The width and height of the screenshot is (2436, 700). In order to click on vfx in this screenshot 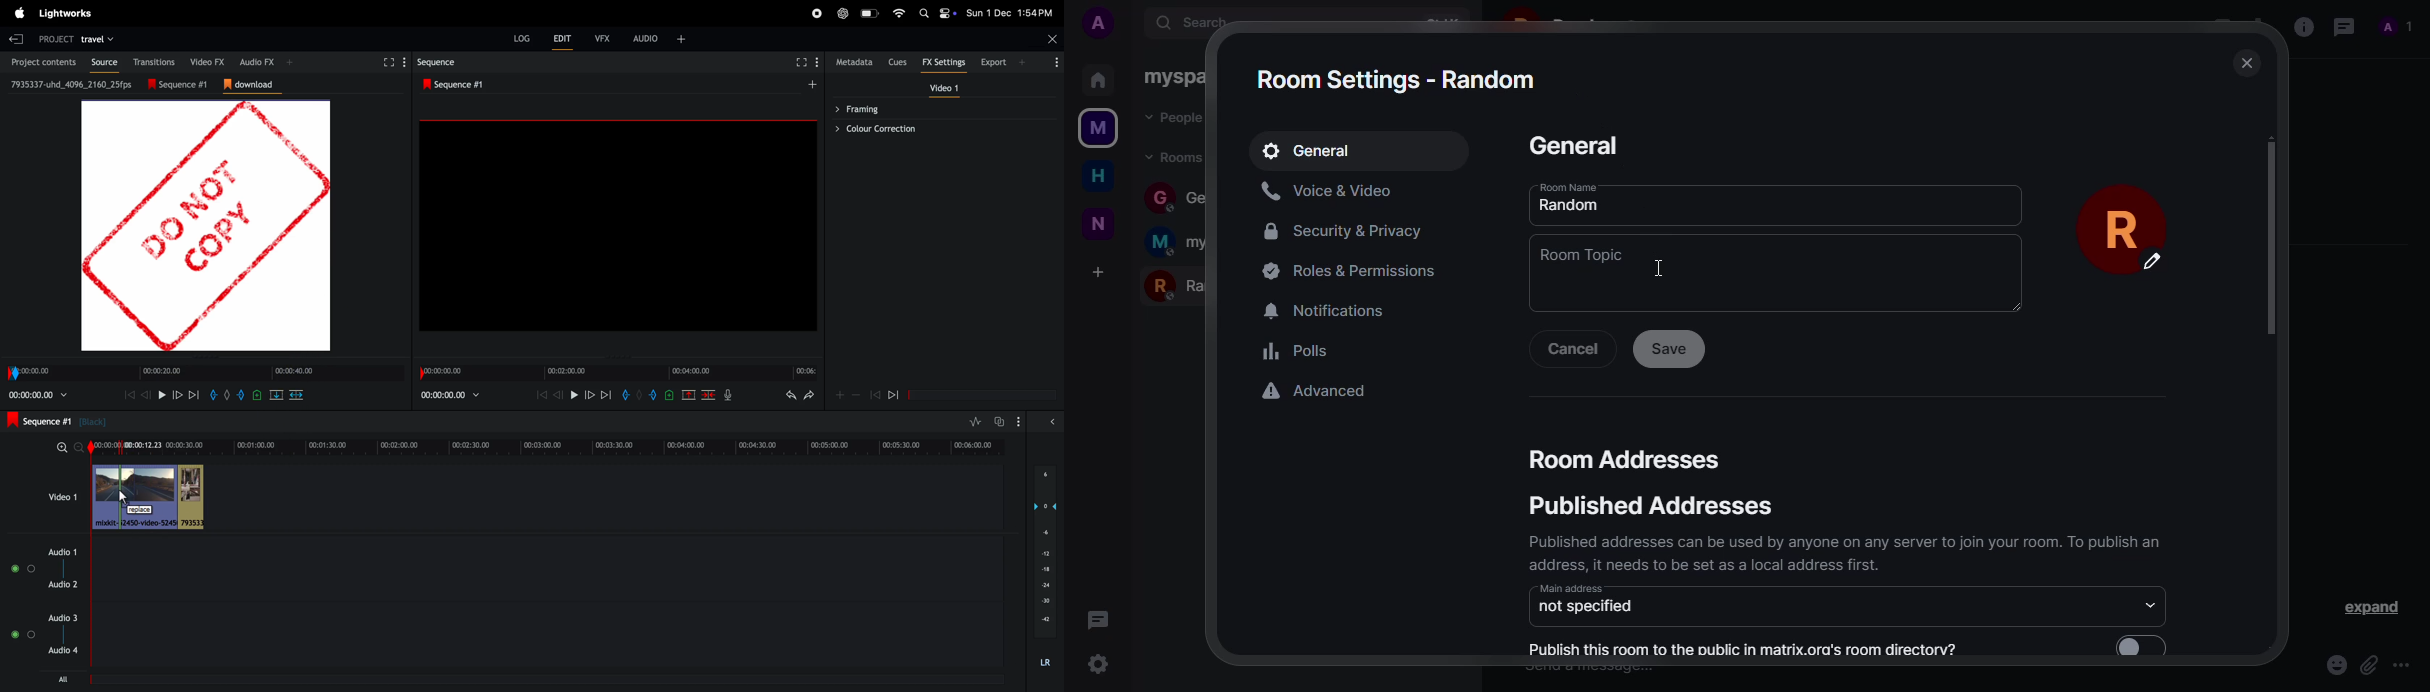, I will do `click(603, 38)`.